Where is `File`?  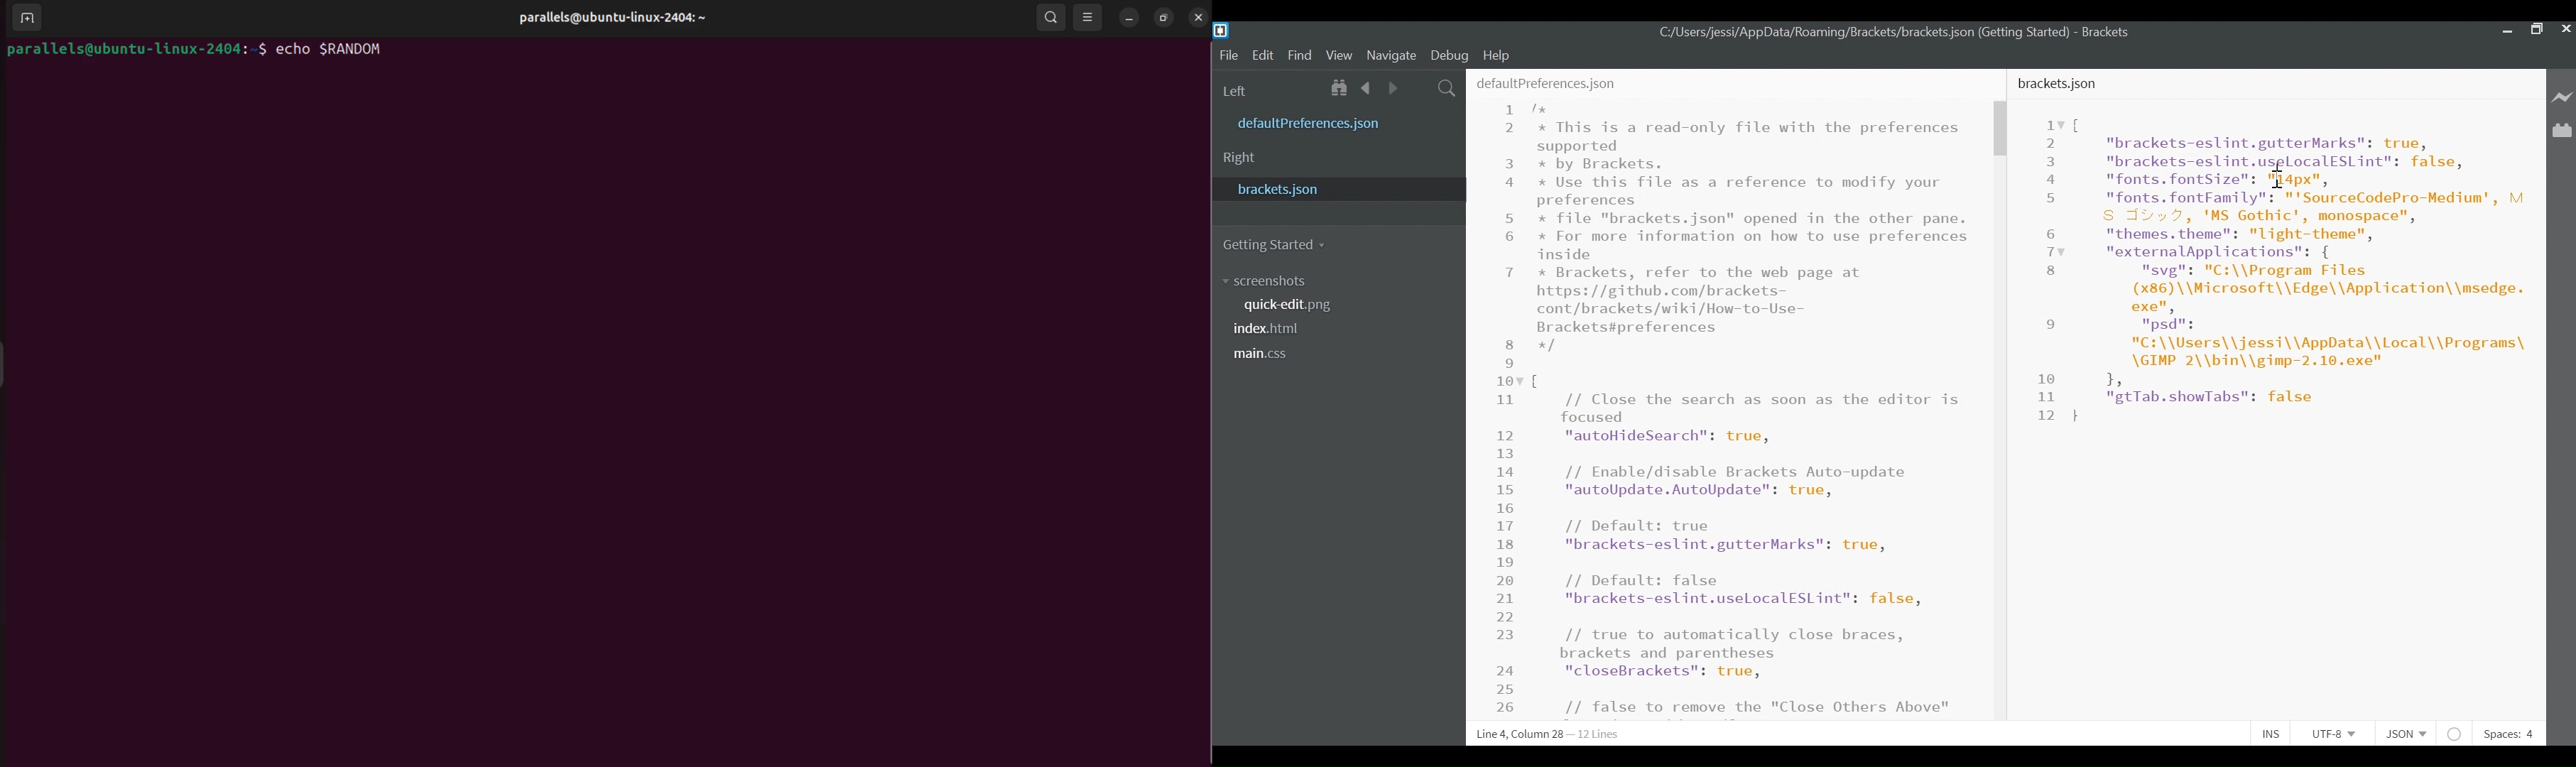 File is located at coordinates (1228, 55).